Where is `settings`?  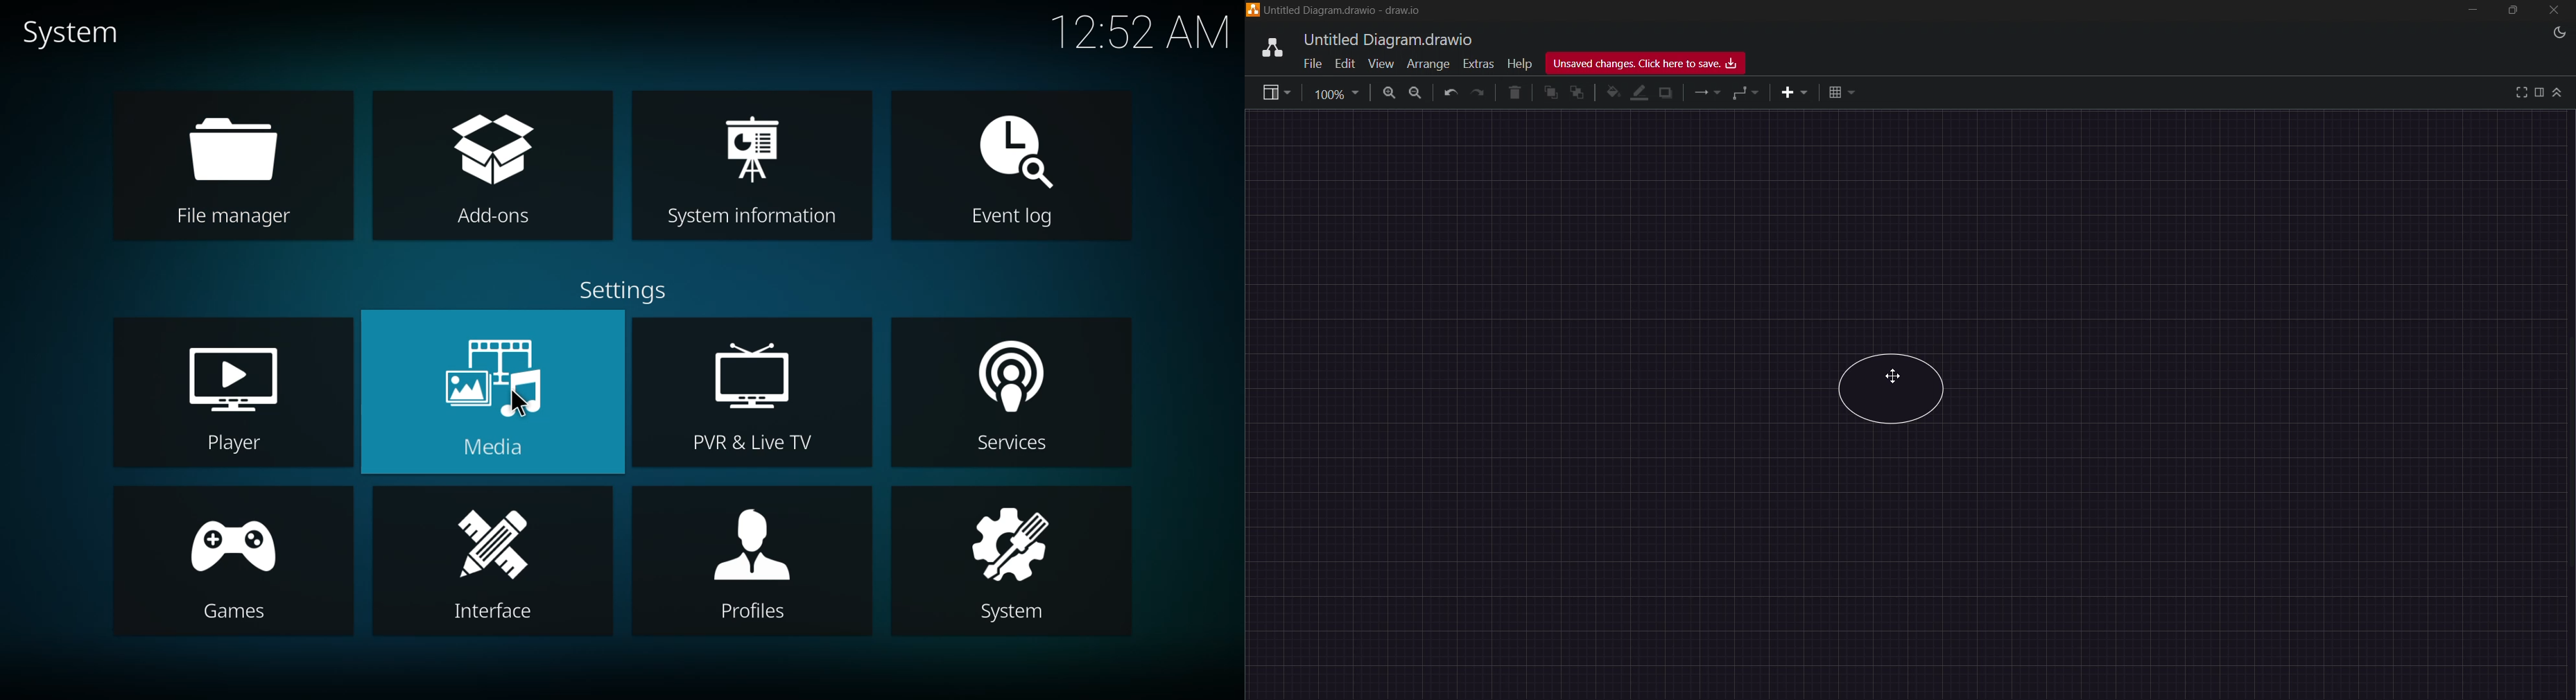
settings is located at coordinates (626, 290).